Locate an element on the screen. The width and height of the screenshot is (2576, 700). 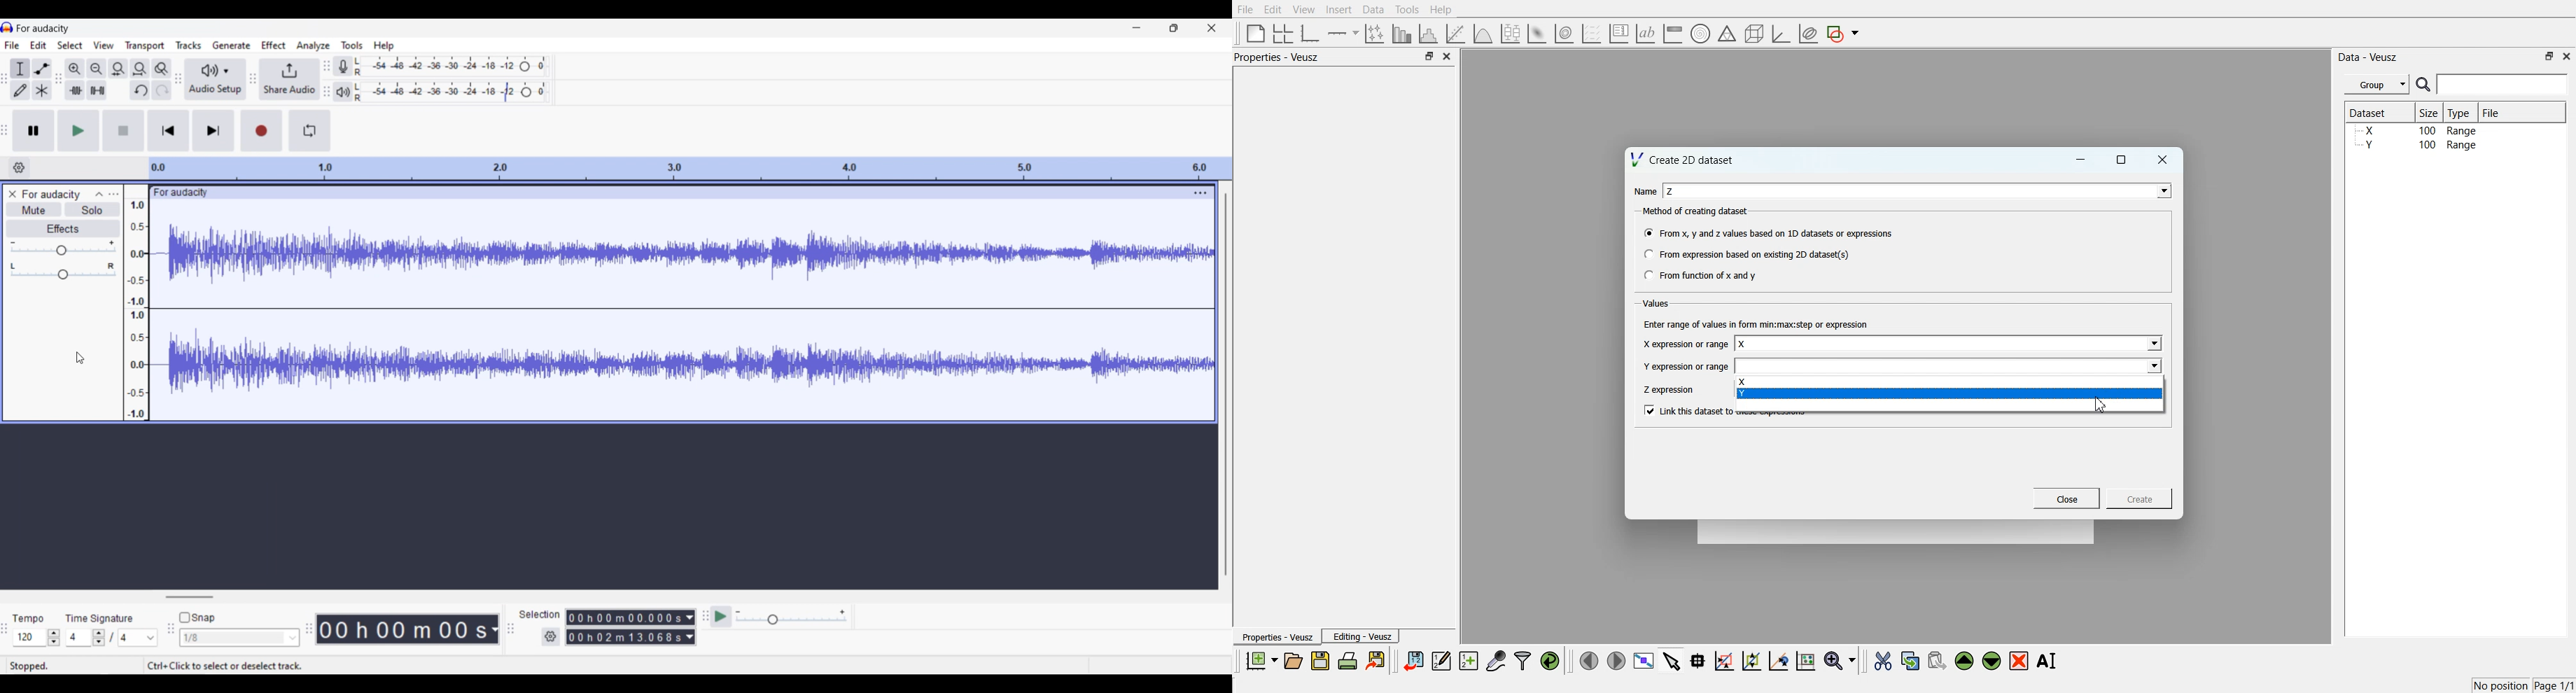
Properties - Veusz is located at coordinates (1277, 57).